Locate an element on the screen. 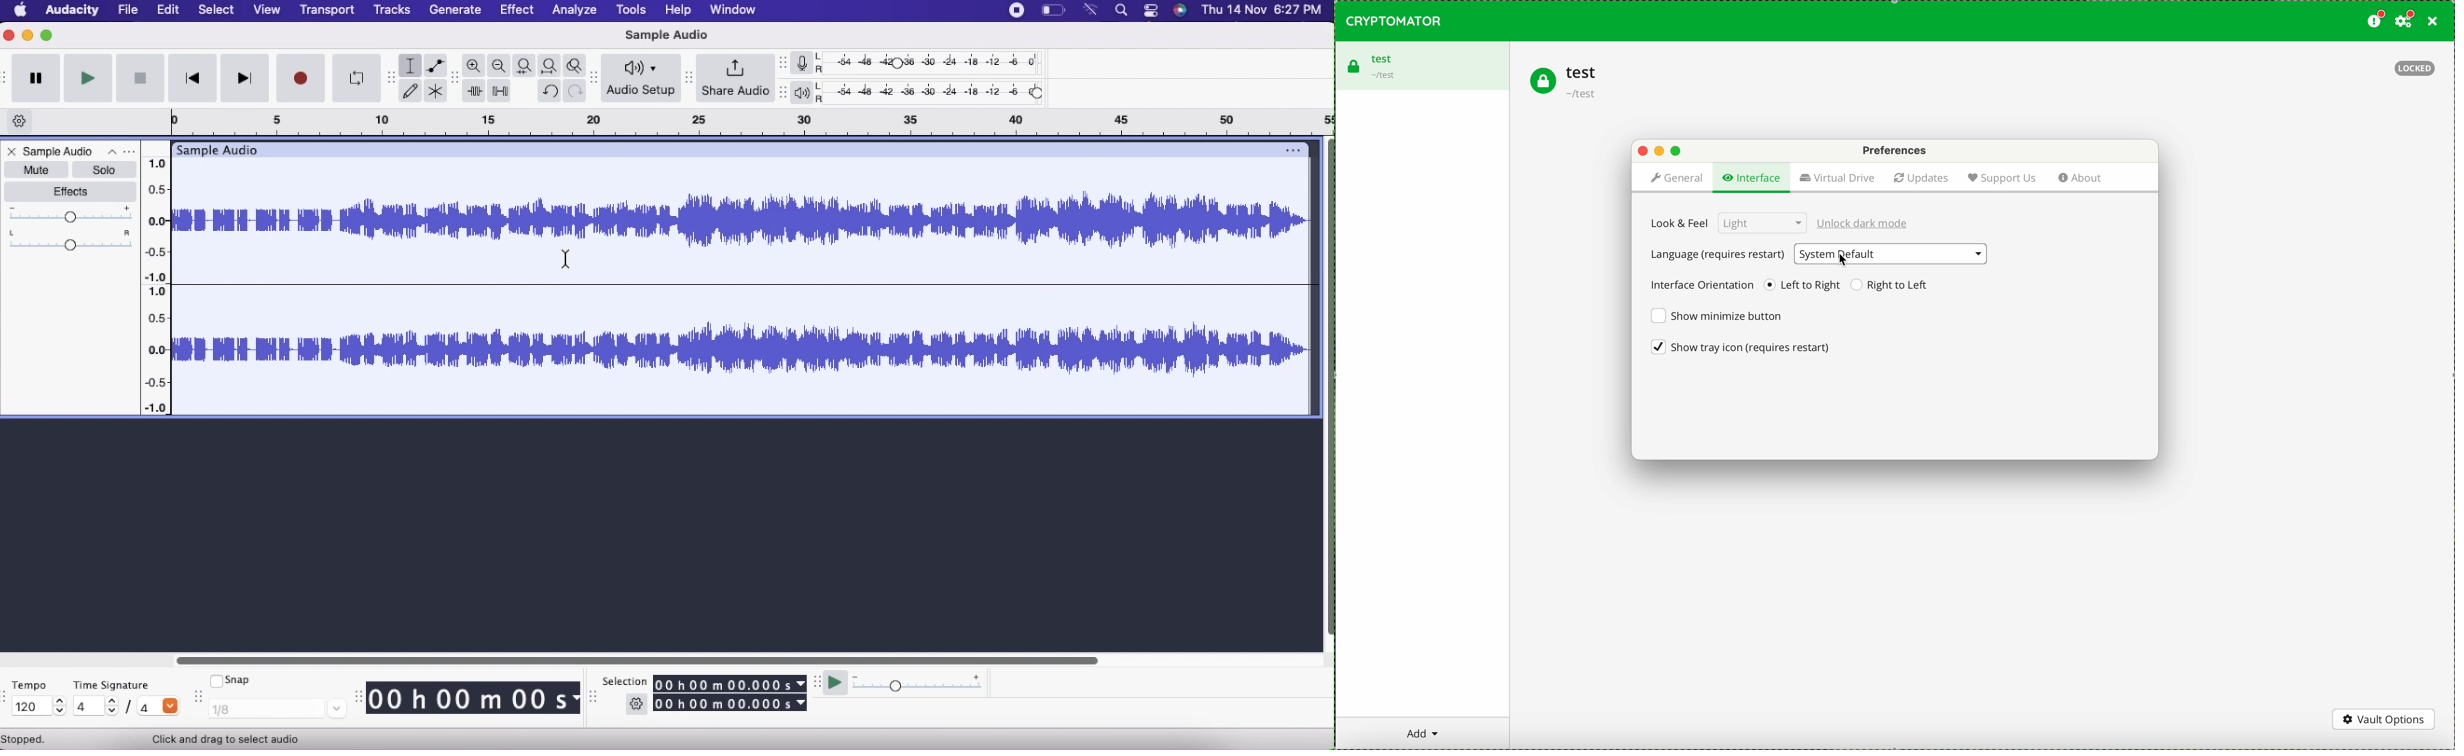 The image size is (2464, 756). 4 is located at coordinates (95, 707).